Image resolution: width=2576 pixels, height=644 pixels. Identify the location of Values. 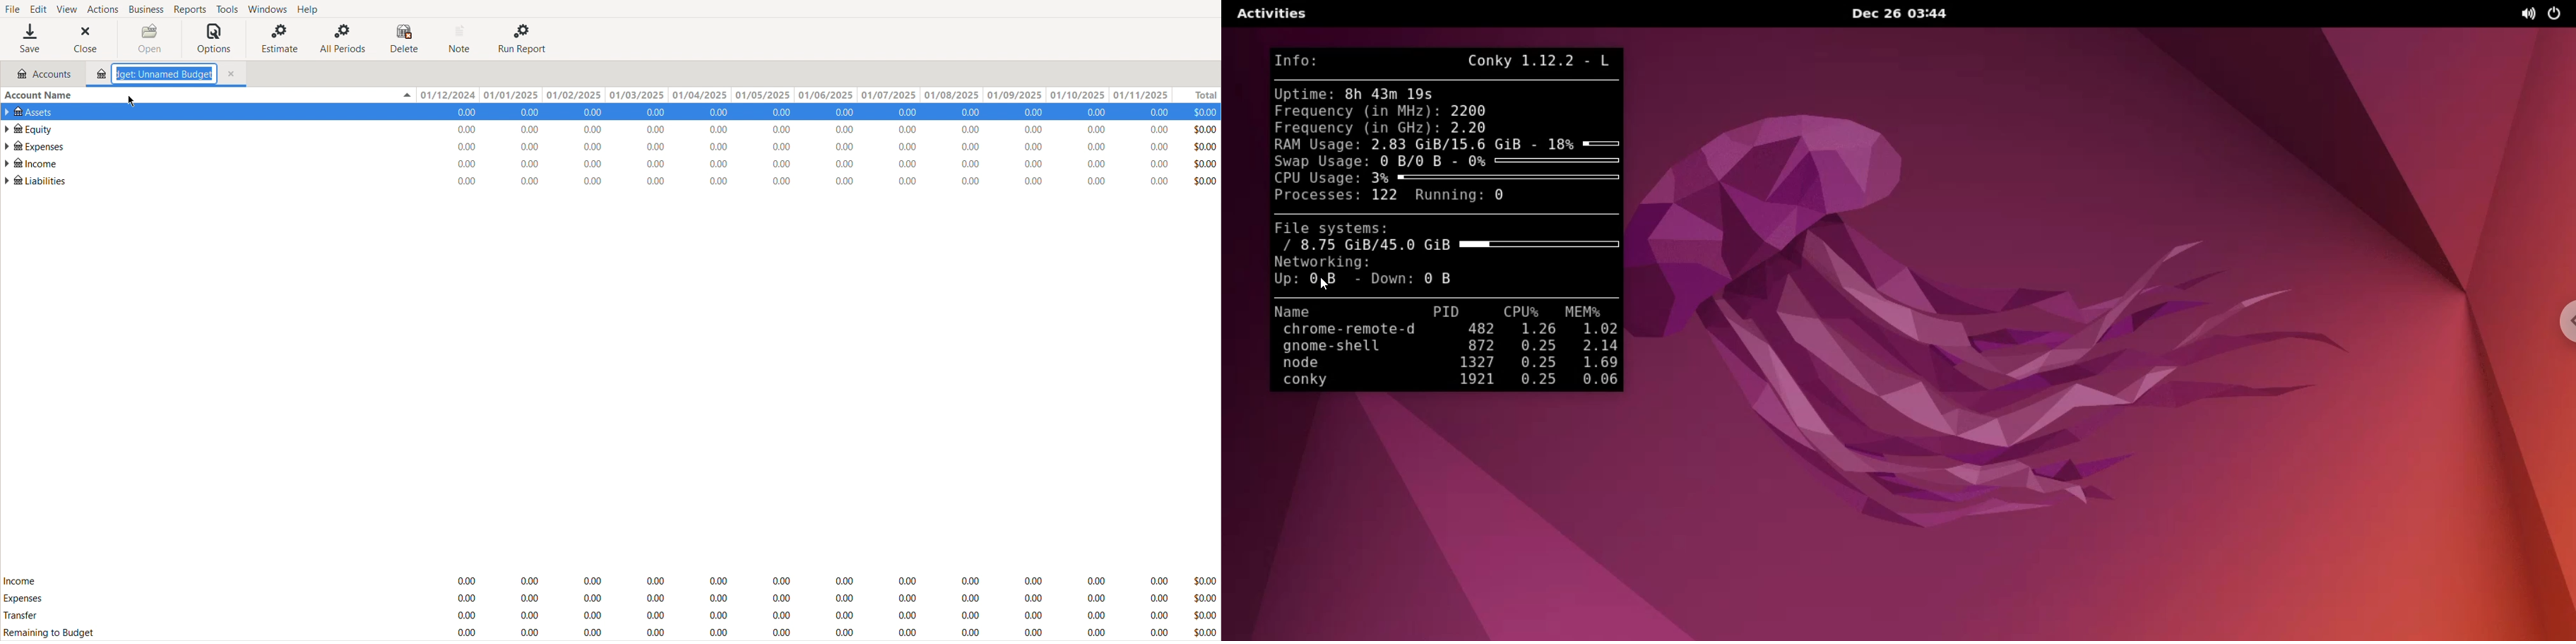
(833, 603).